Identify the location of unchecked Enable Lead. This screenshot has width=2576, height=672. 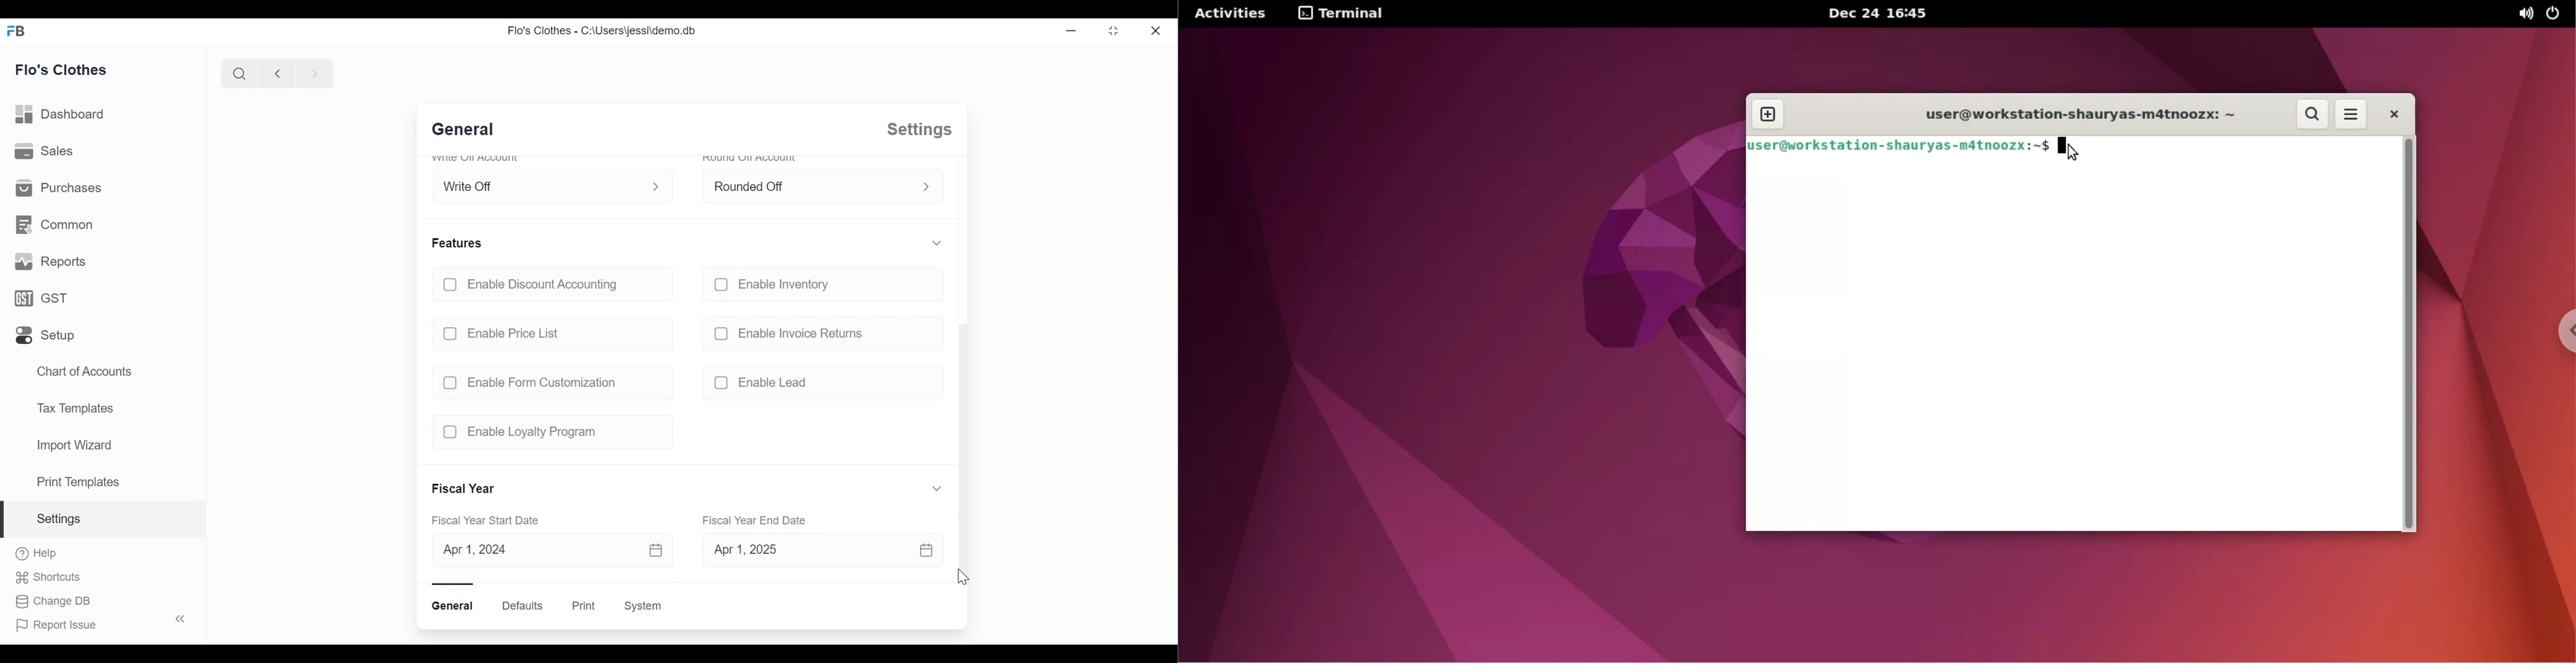
(819, 385).